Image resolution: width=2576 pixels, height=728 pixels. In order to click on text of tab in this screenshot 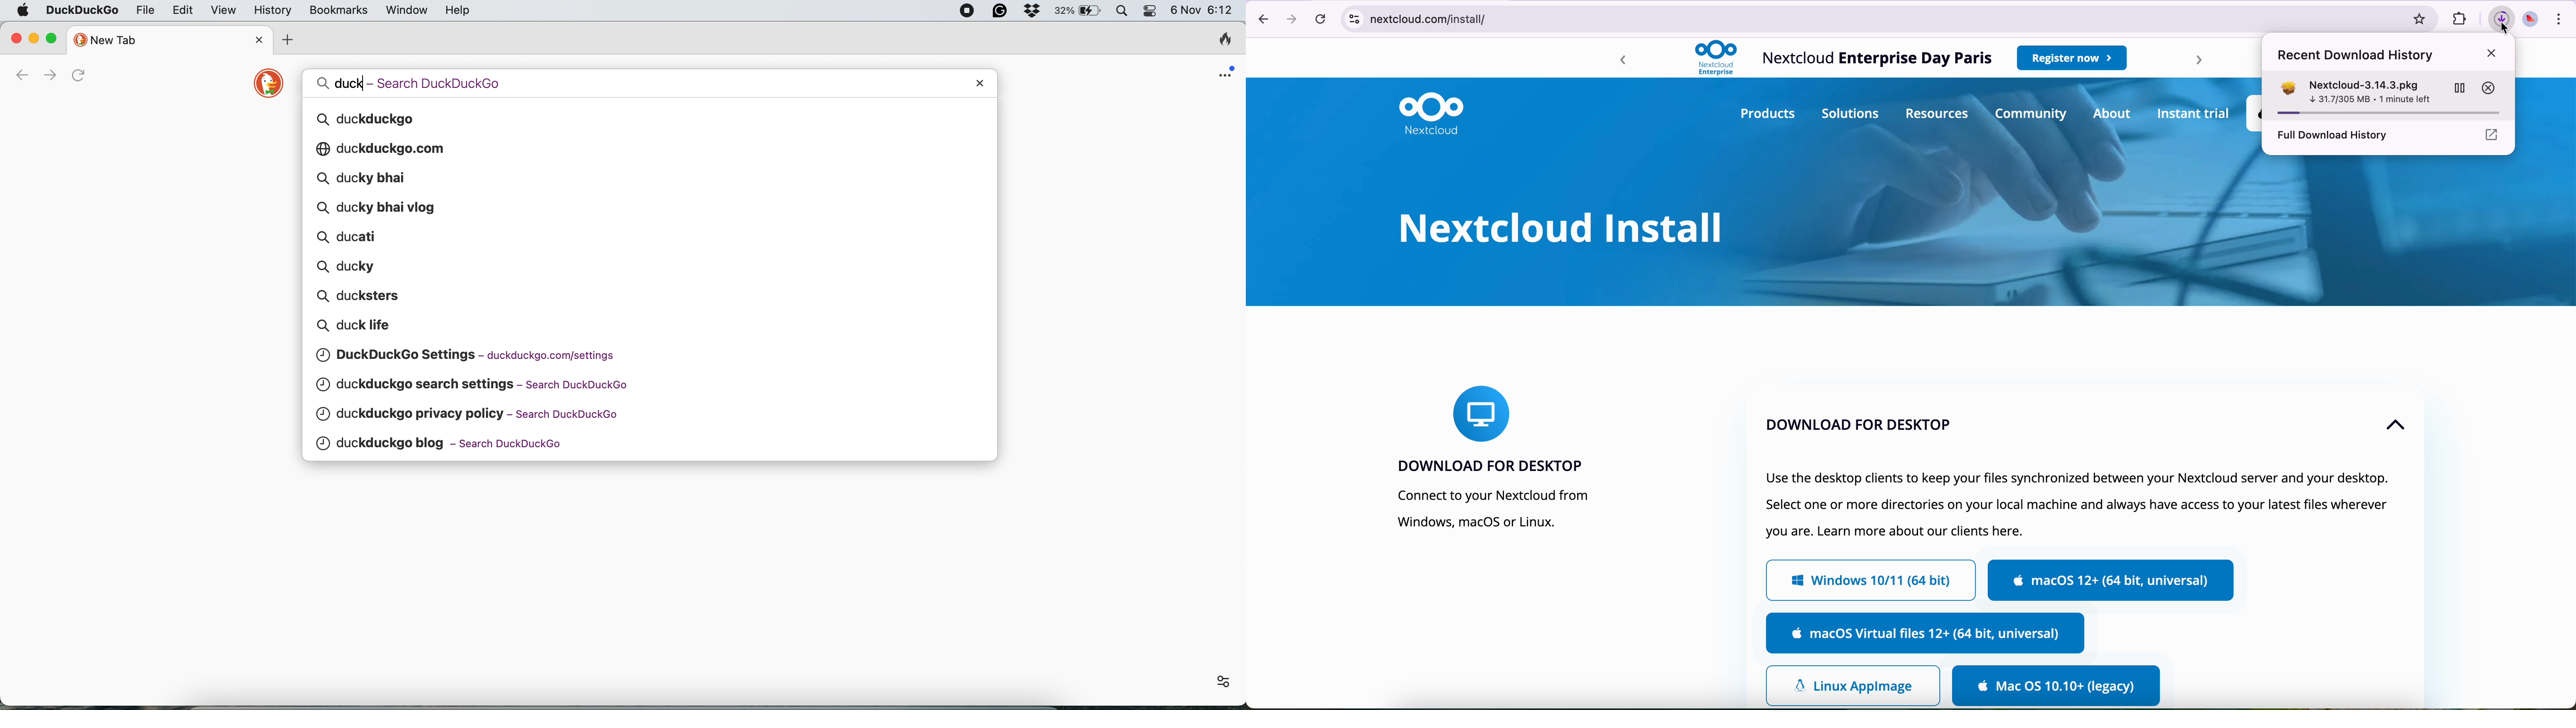, I will do `click(2083, 504)`.